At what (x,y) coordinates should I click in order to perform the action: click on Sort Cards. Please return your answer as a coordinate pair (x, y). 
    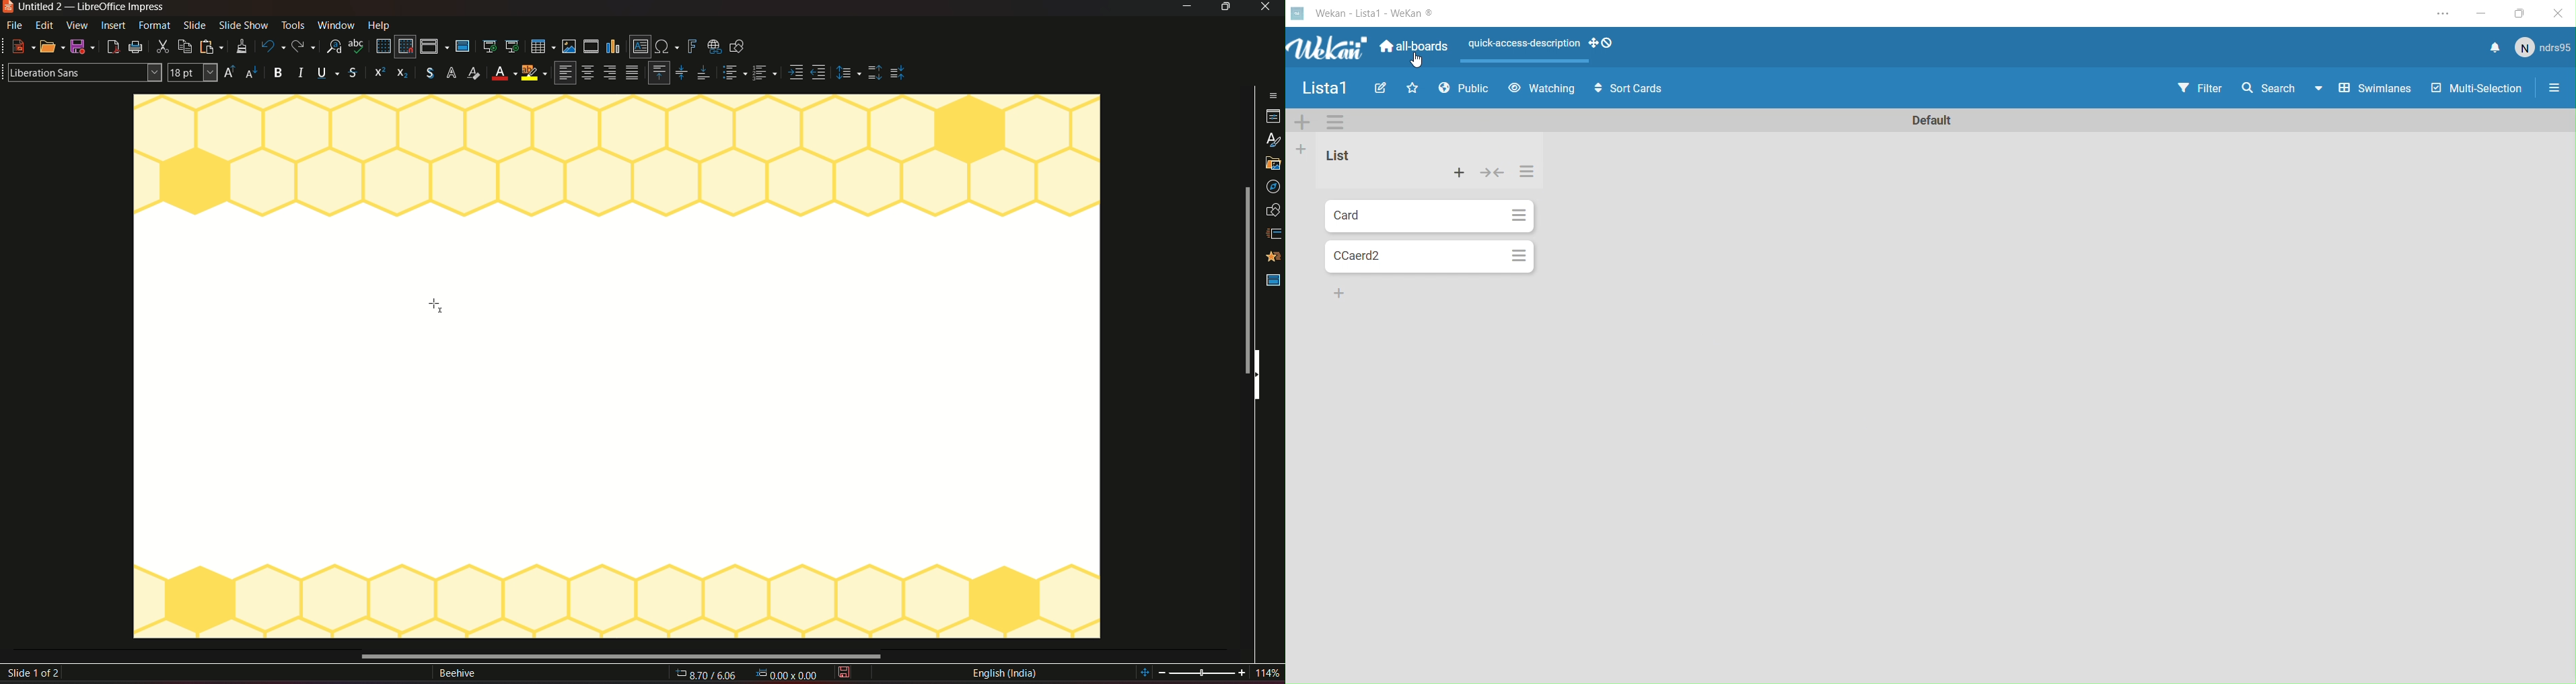
    Looking at the image, I should click on (1624, 90).